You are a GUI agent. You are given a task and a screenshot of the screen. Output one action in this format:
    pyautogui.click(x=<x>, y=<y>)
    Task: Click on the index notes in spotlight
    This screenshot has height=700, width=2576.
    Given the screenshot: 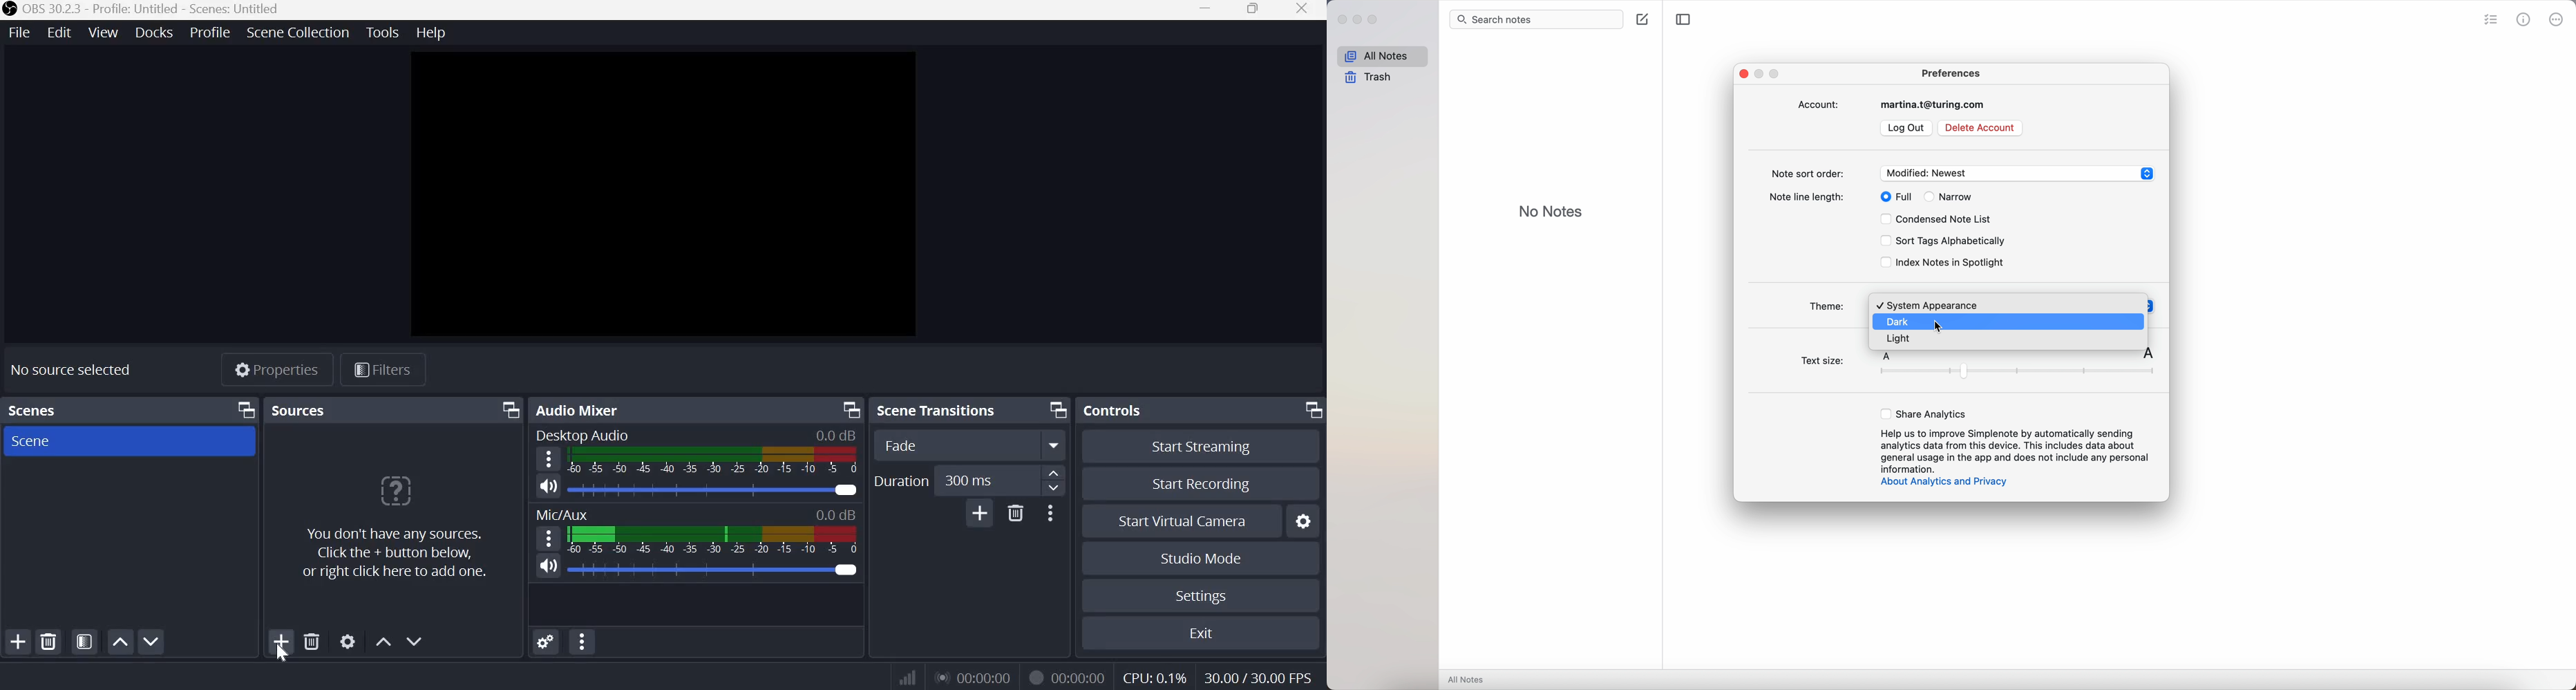 What is the action you would take?
    pyautogui.click(x=1943, y=263)
    